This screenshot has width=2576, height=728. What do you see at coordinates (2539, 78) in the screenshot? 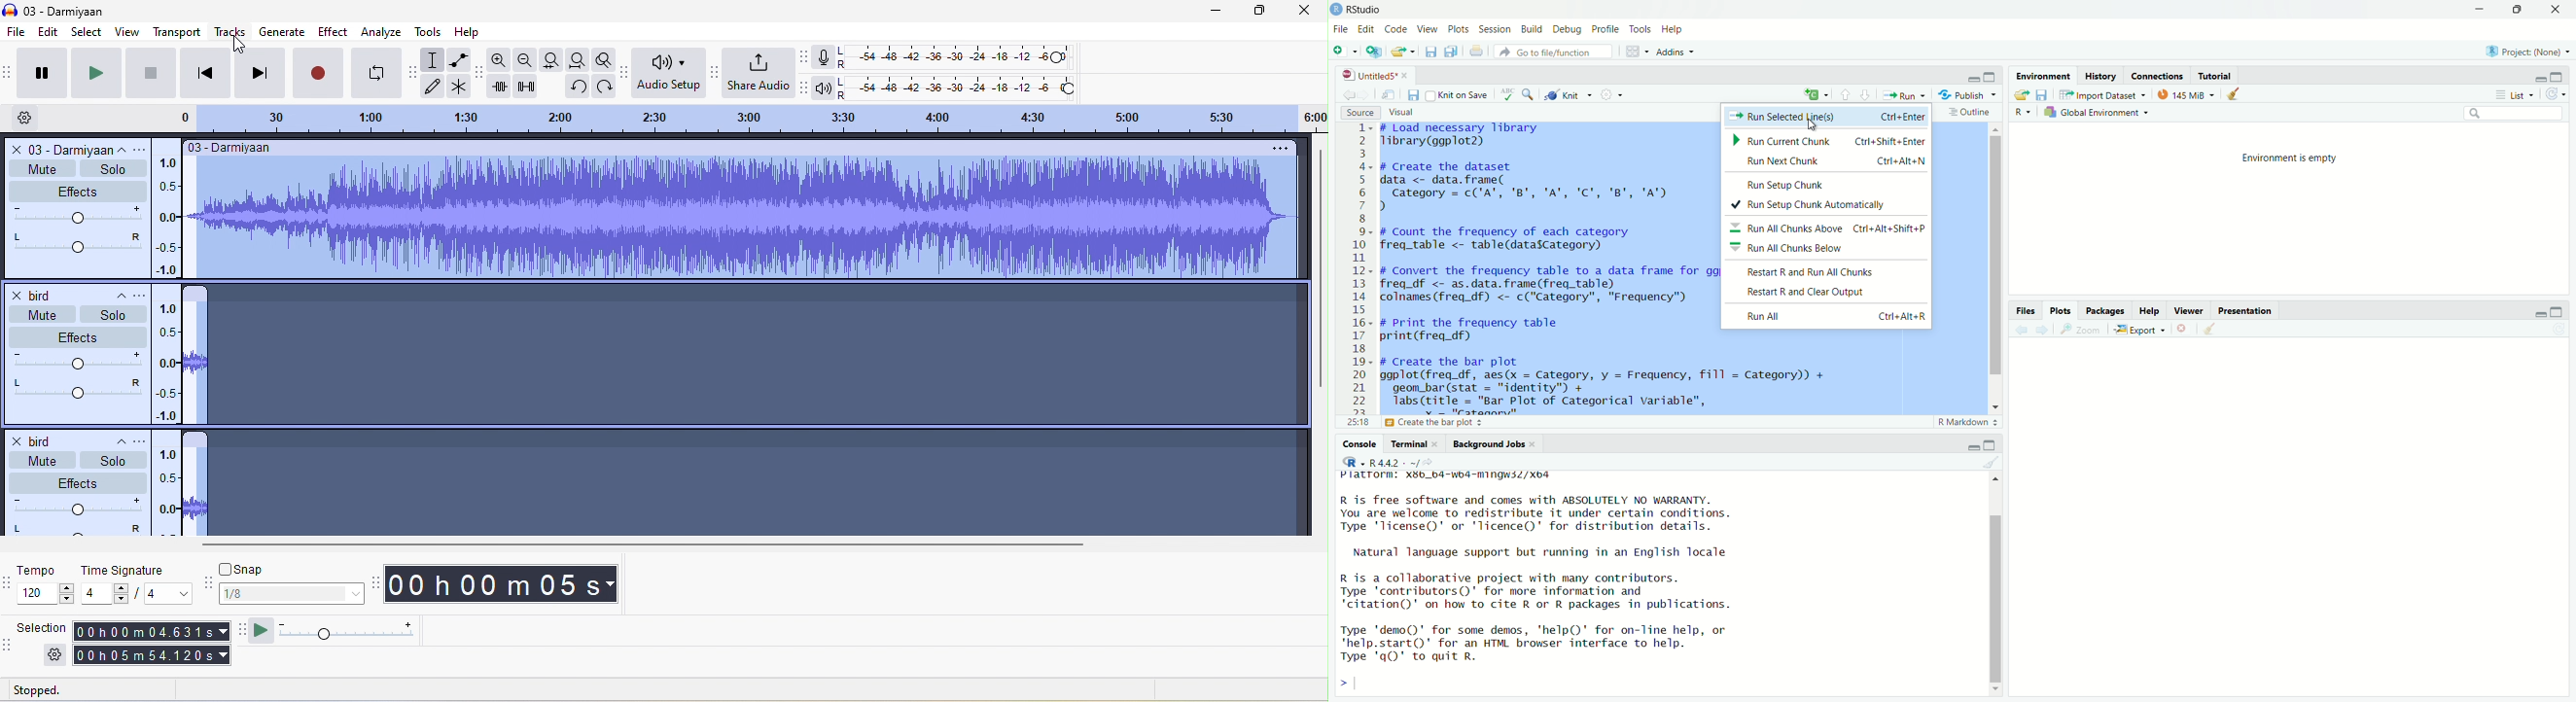
I see `minimize` at bounding box center [2539, 78].